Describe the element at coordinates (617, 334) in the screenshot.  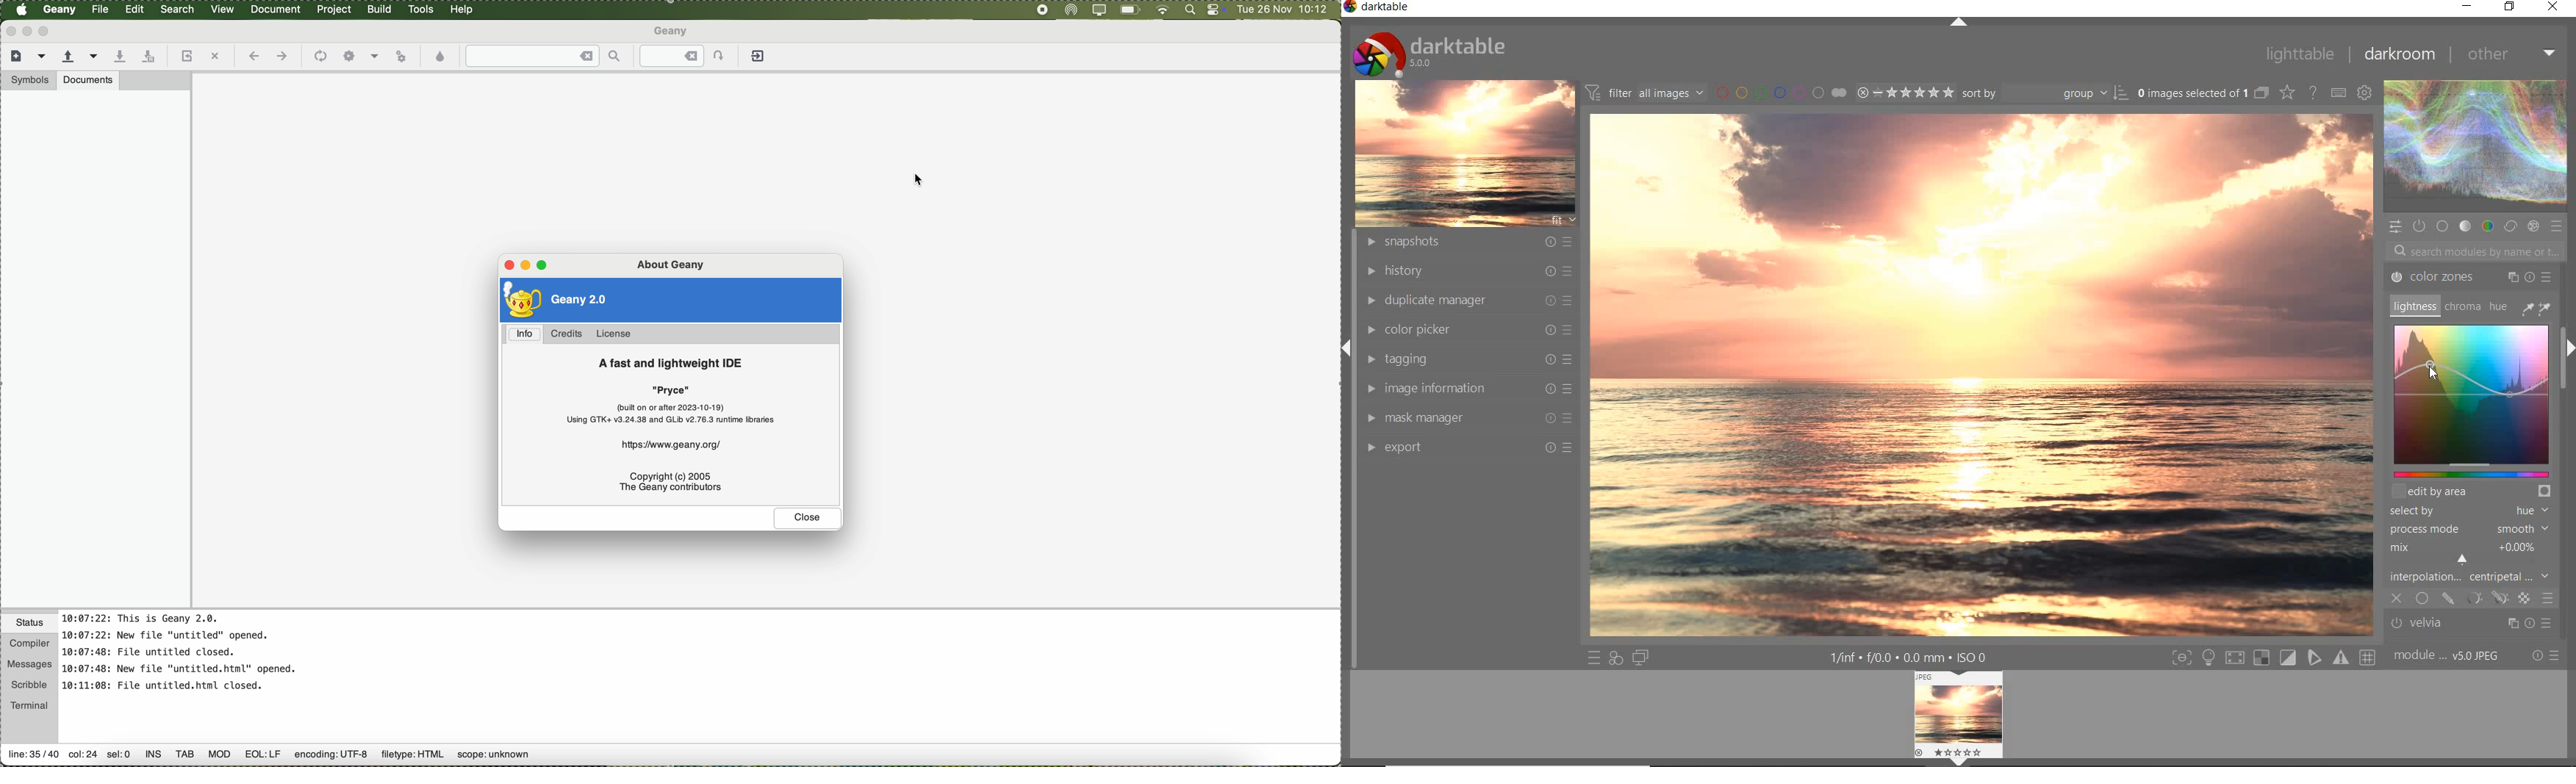
I see `license` at that location.